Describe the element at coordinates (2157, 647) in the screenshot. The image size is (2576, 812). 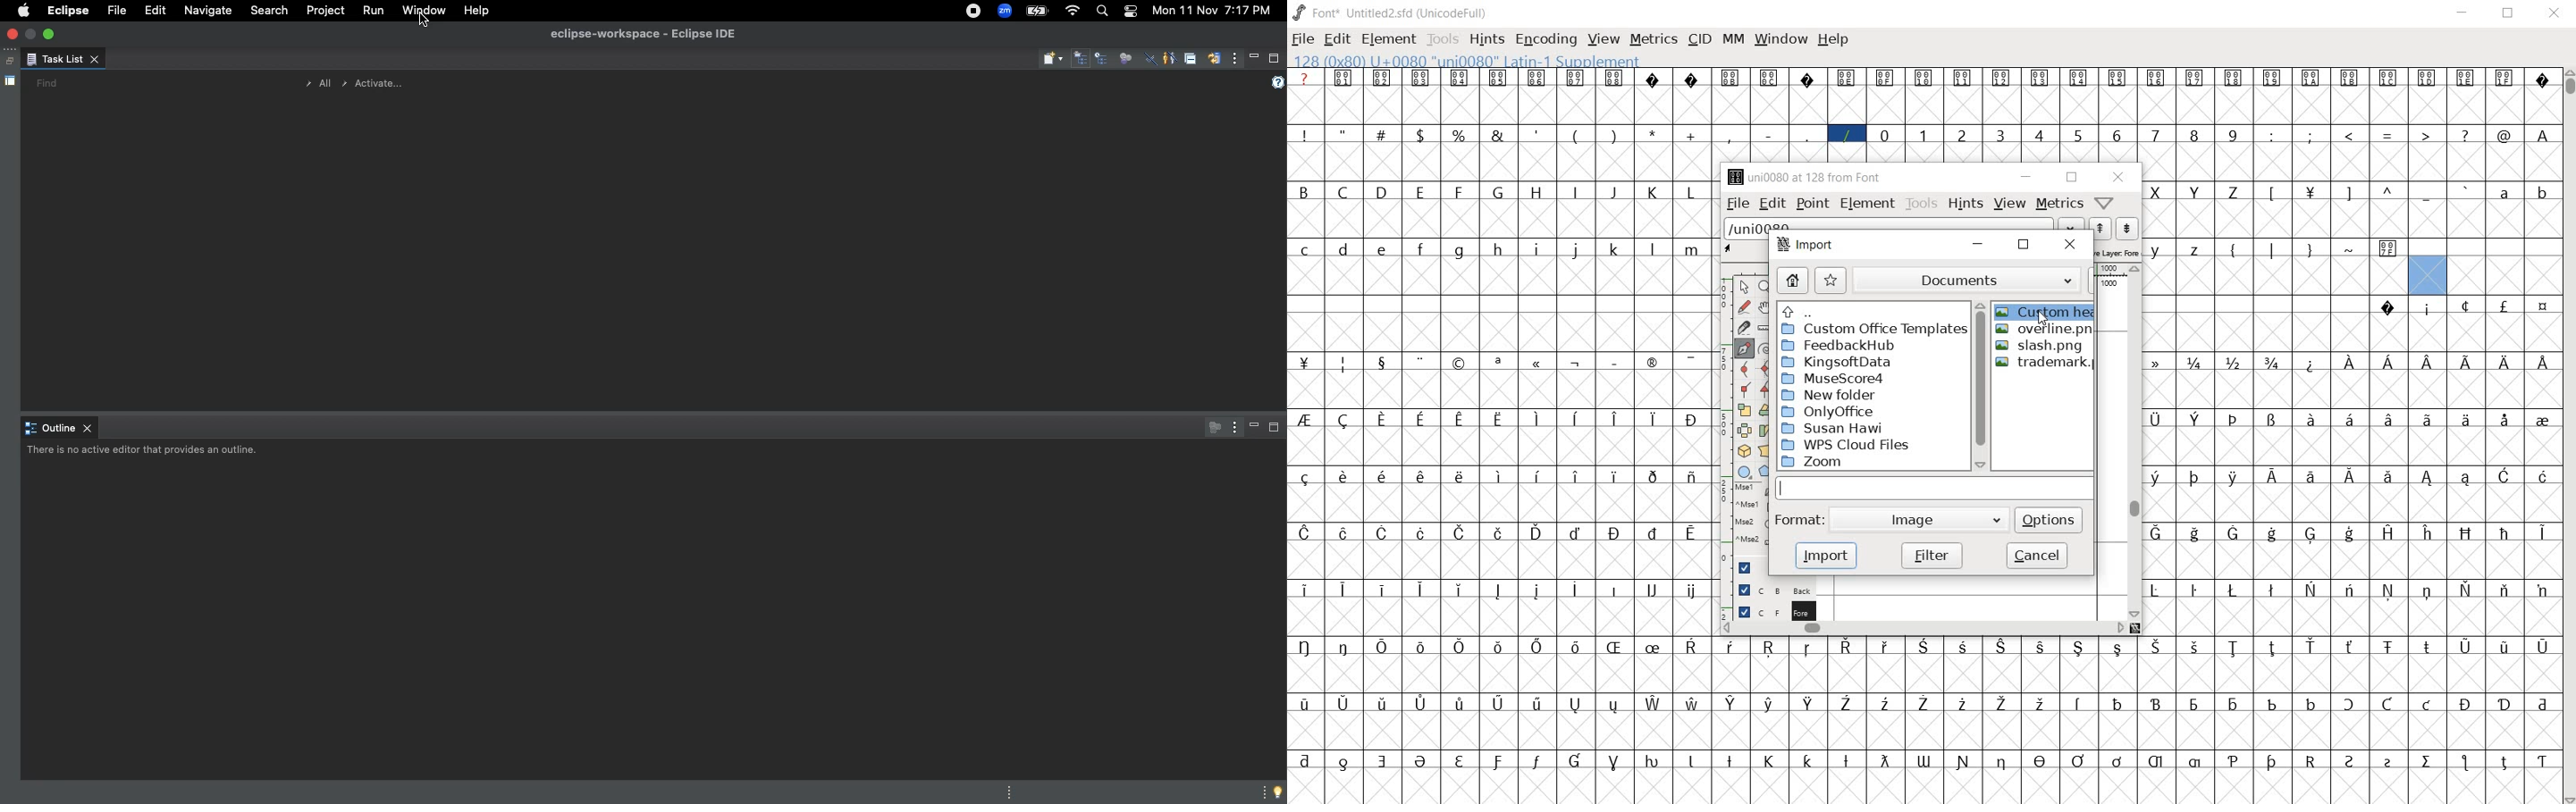
I see `glyph` at that location.